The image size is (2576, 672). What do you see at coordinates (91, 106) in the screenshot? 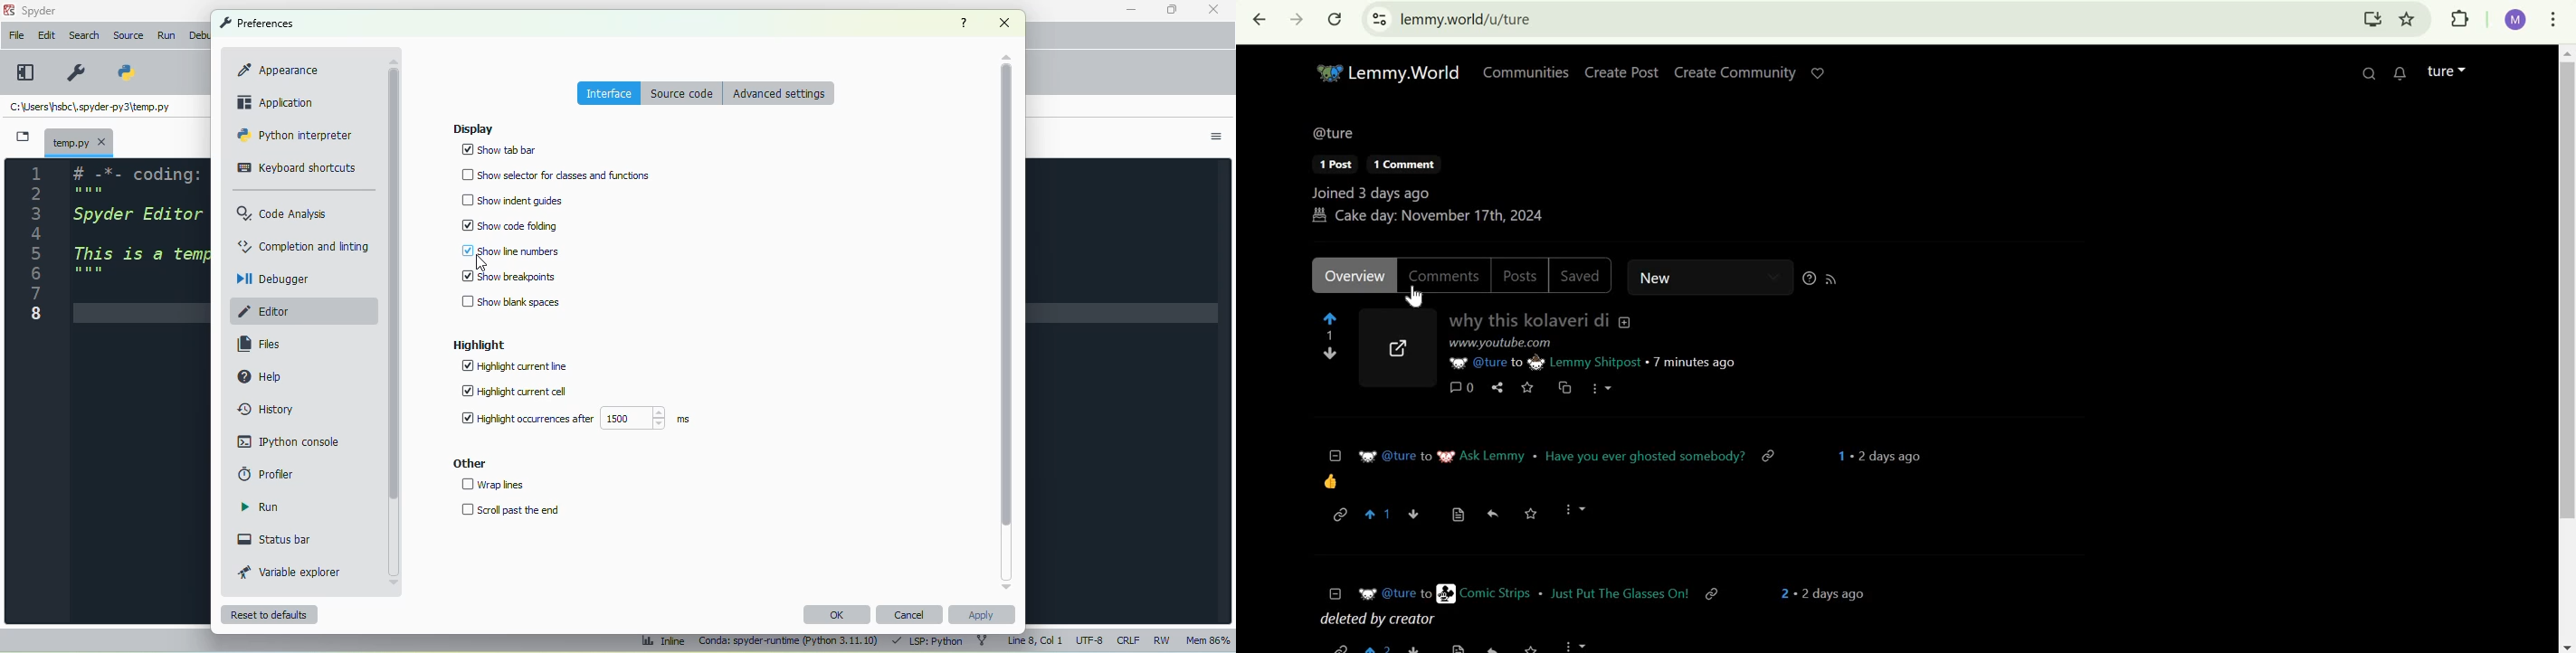
I see `temporary file` at bounding box center [91, 106].